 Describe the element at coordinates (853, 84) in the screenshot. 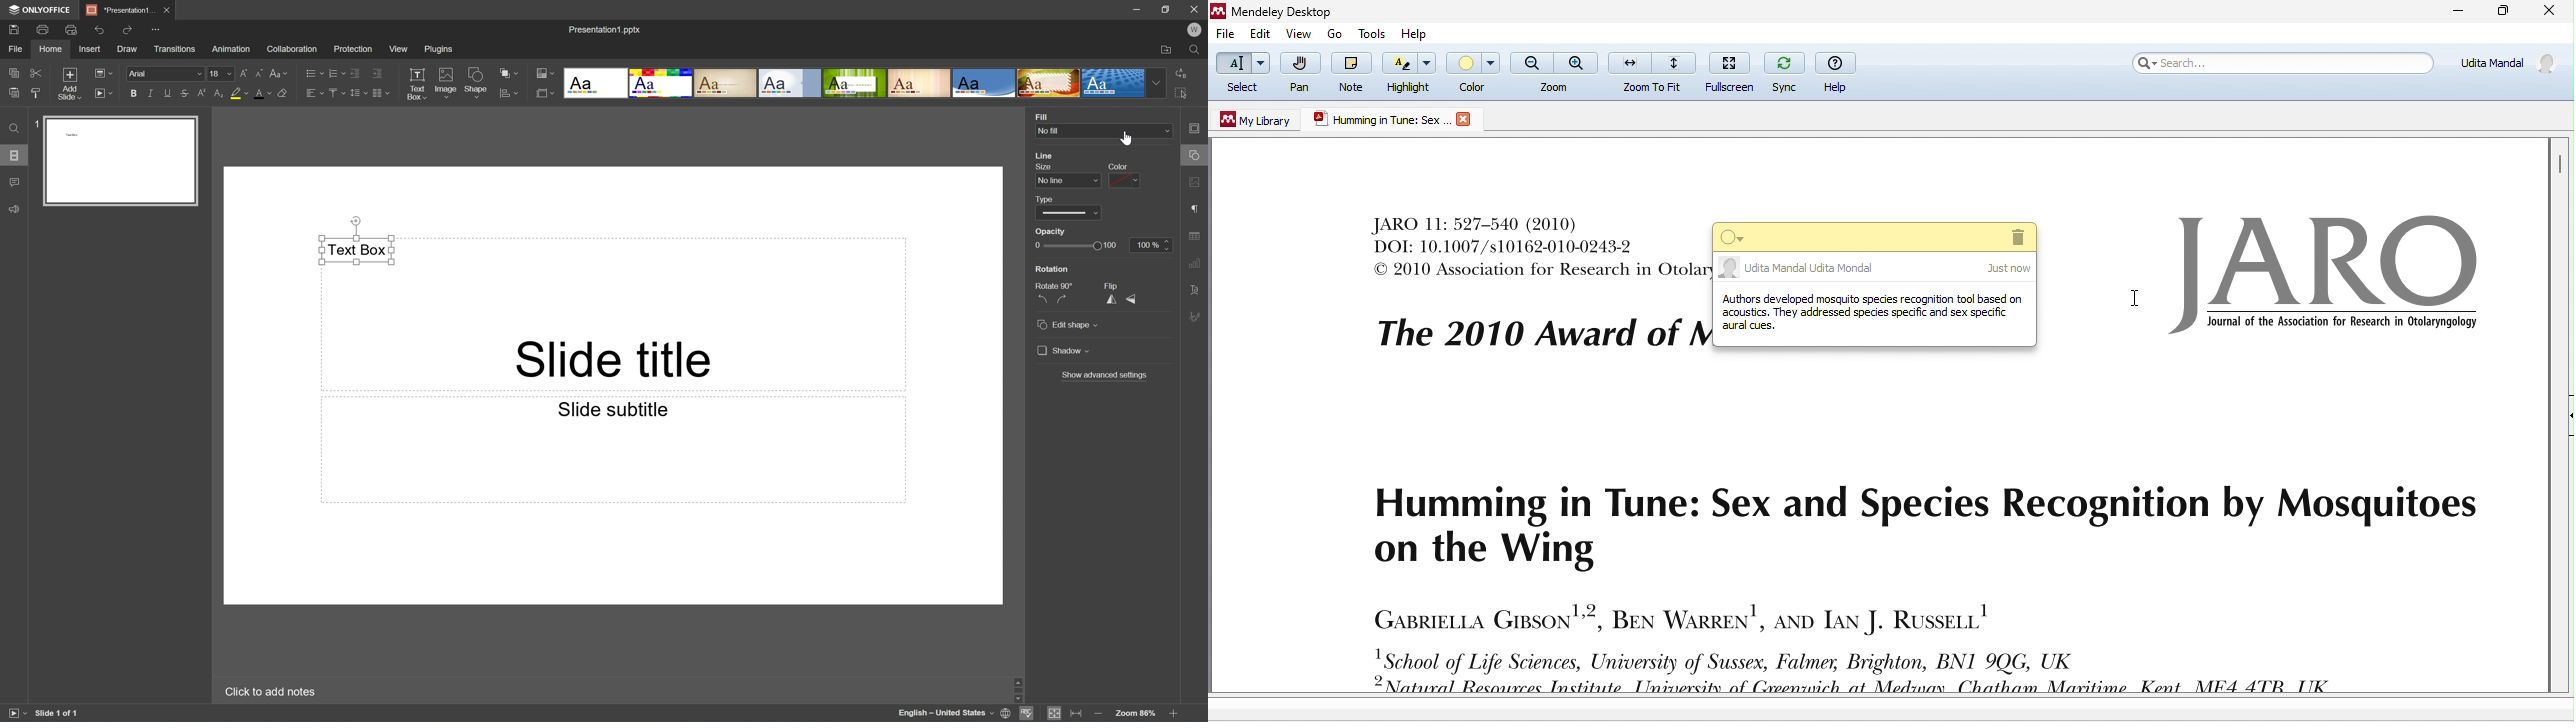

I see `Type of slides` at that location.